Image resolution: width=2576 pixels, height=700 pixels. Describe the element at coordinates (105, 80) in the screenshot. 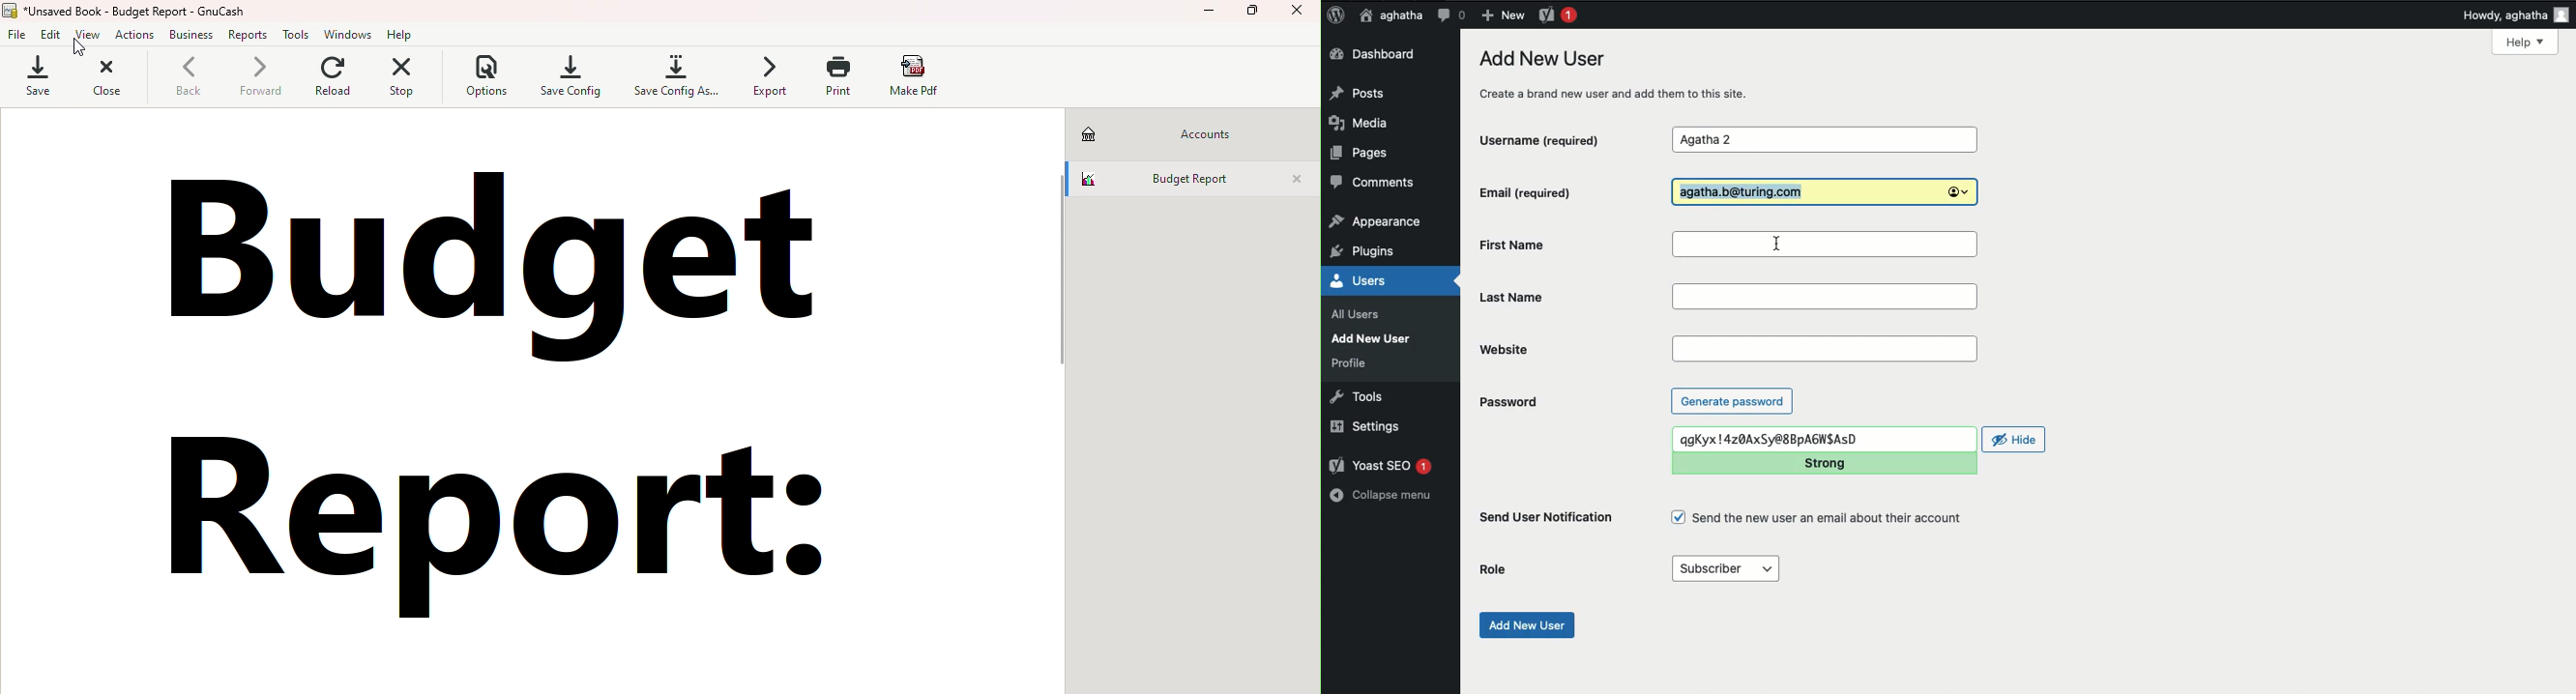

I see `Close` at that location.